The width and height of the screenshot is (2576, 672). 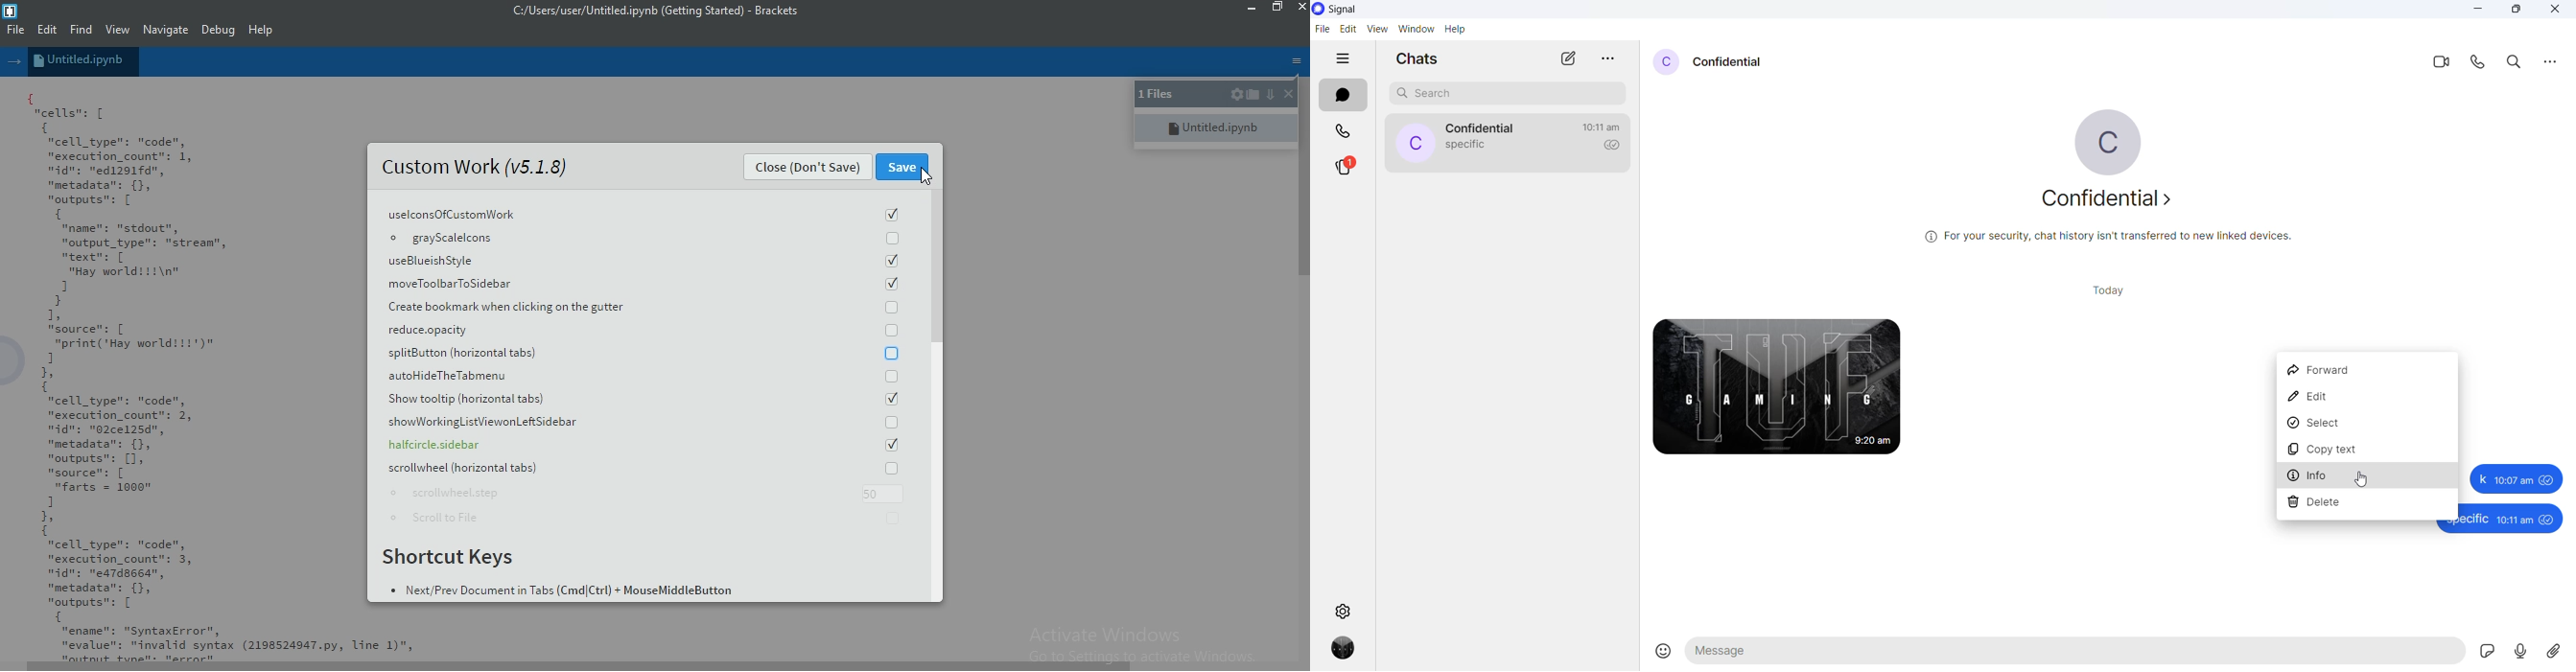 I want to click on window, so click(x=1416, y=30).